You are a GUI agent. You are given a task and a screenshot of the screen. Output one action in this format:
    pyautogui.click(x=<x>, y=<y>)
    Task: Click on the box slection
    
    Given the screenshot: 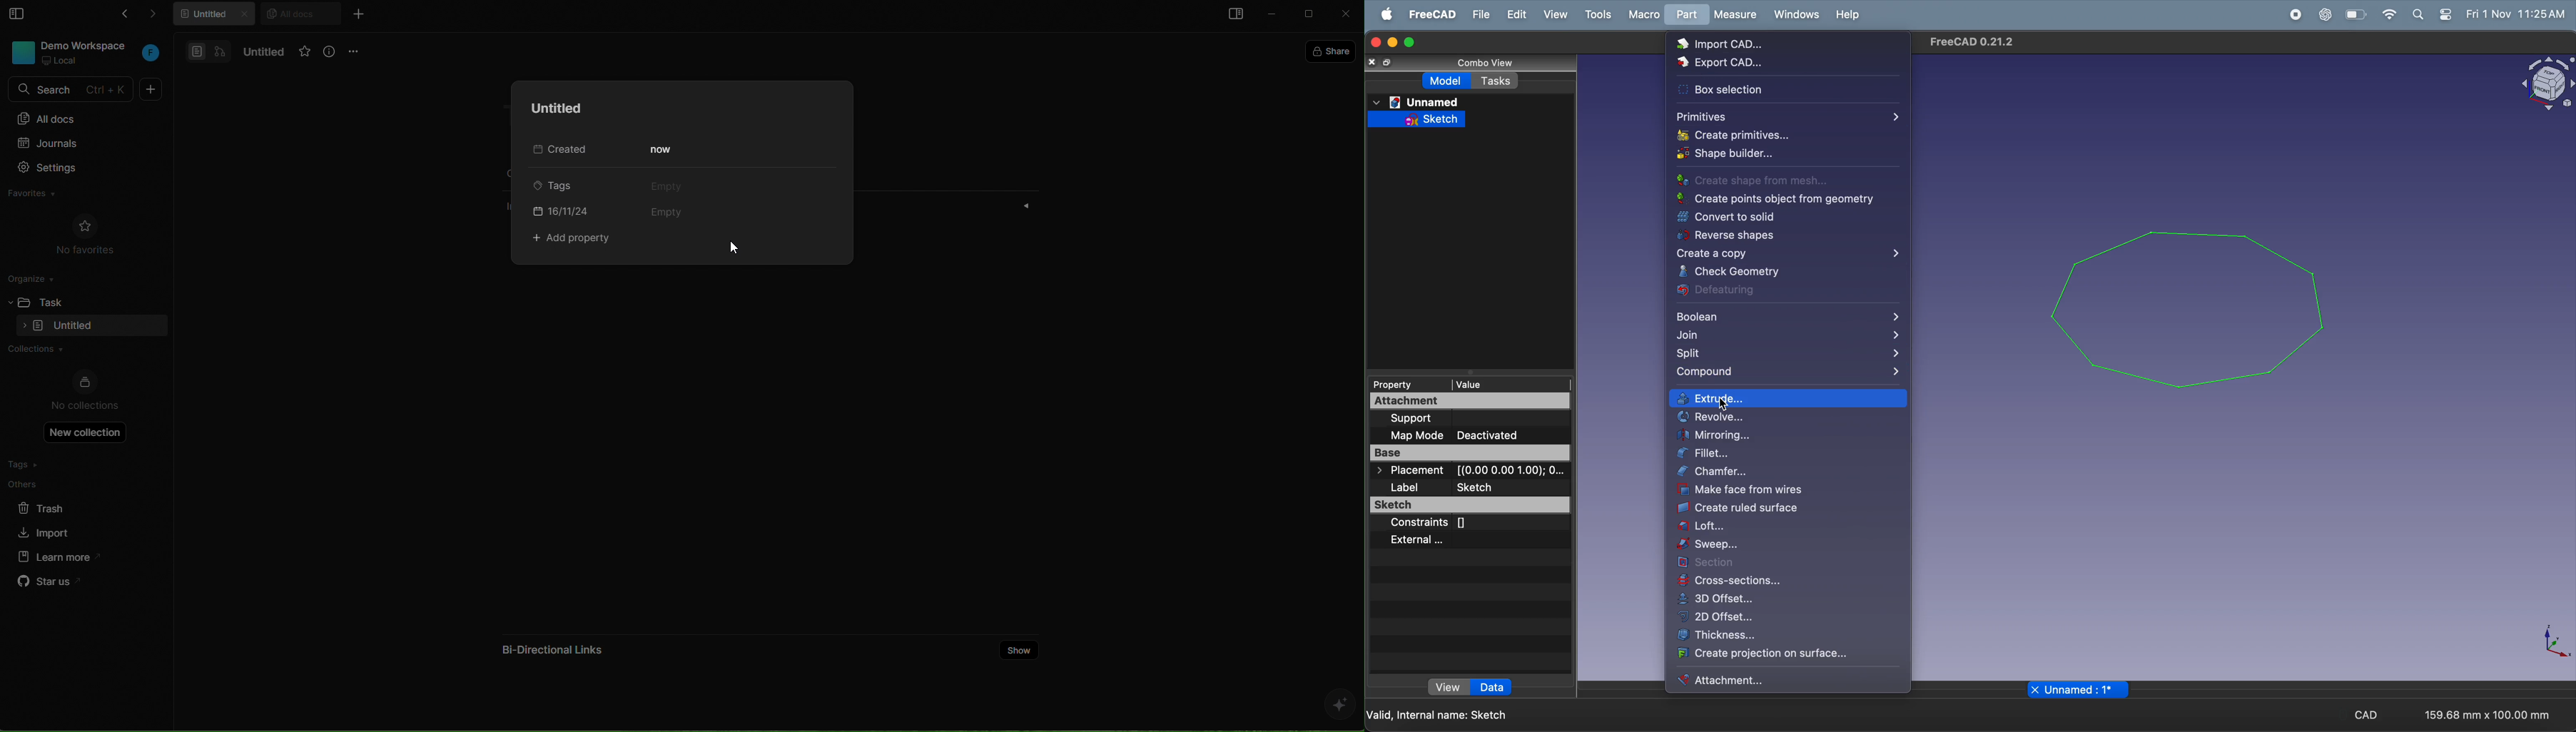 What is the action you would take?
    pyautogui.click(x=1735, y=88)
    